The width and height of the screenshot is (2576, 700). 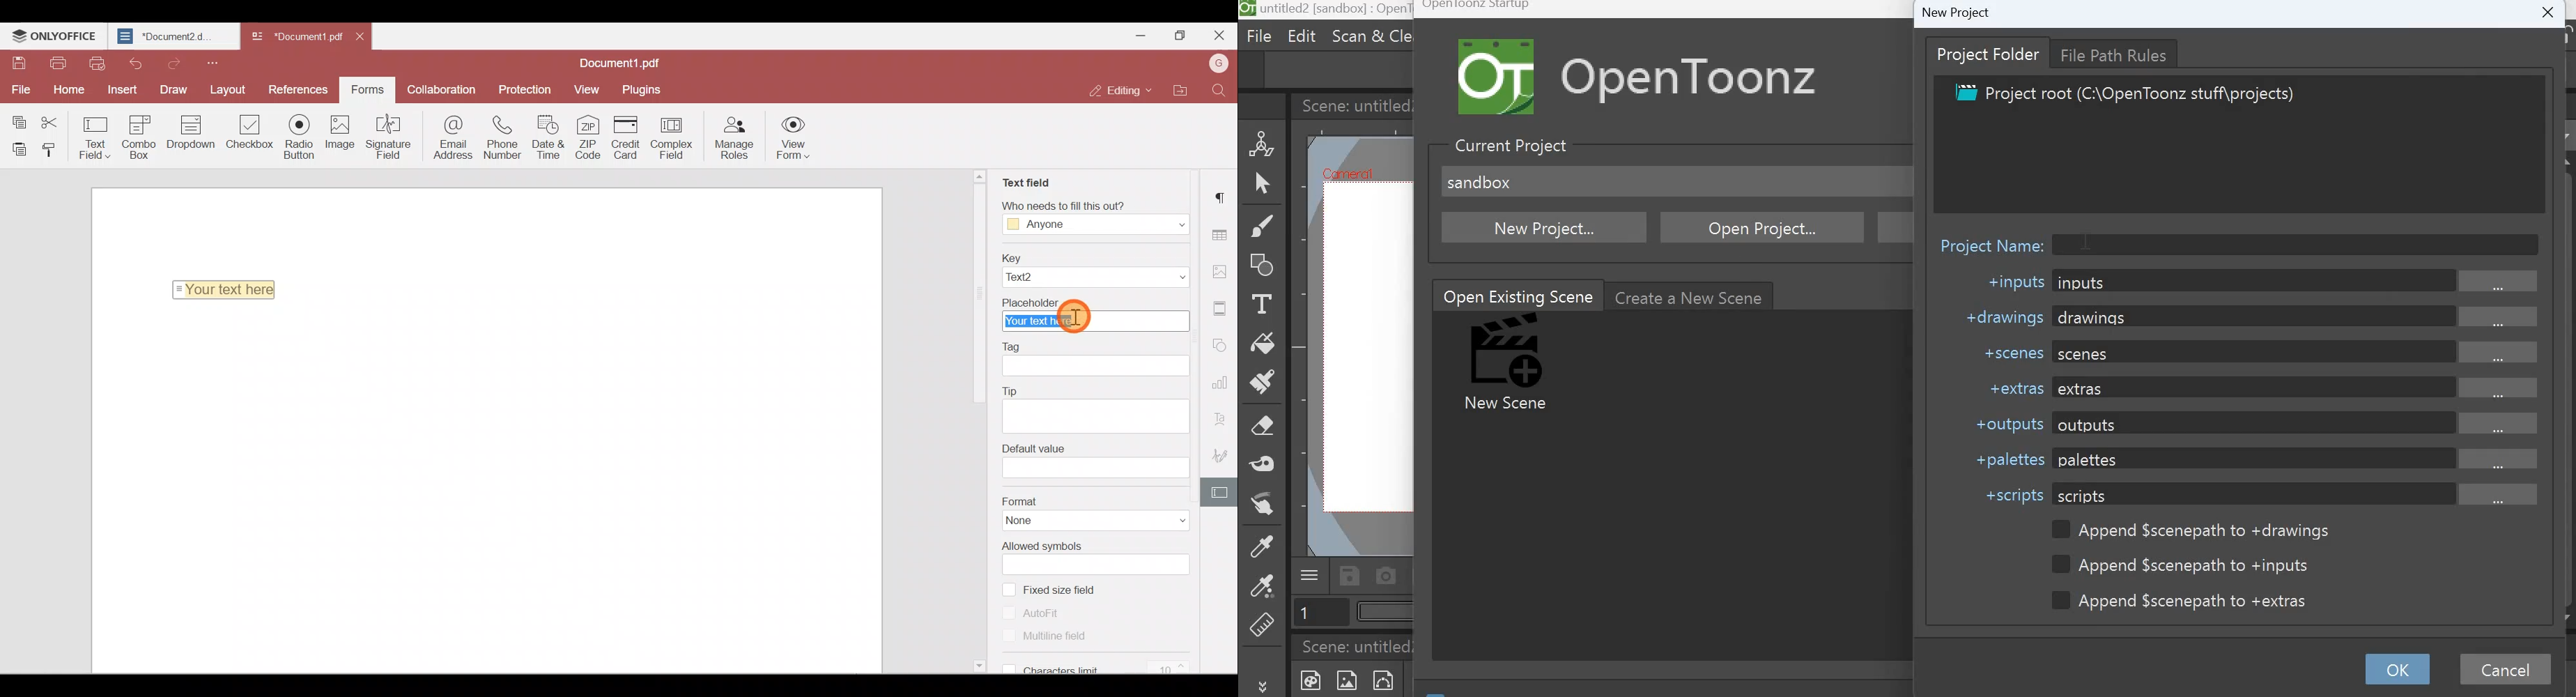 I want to click on Open Toonz, so click(x=1711, y=77).